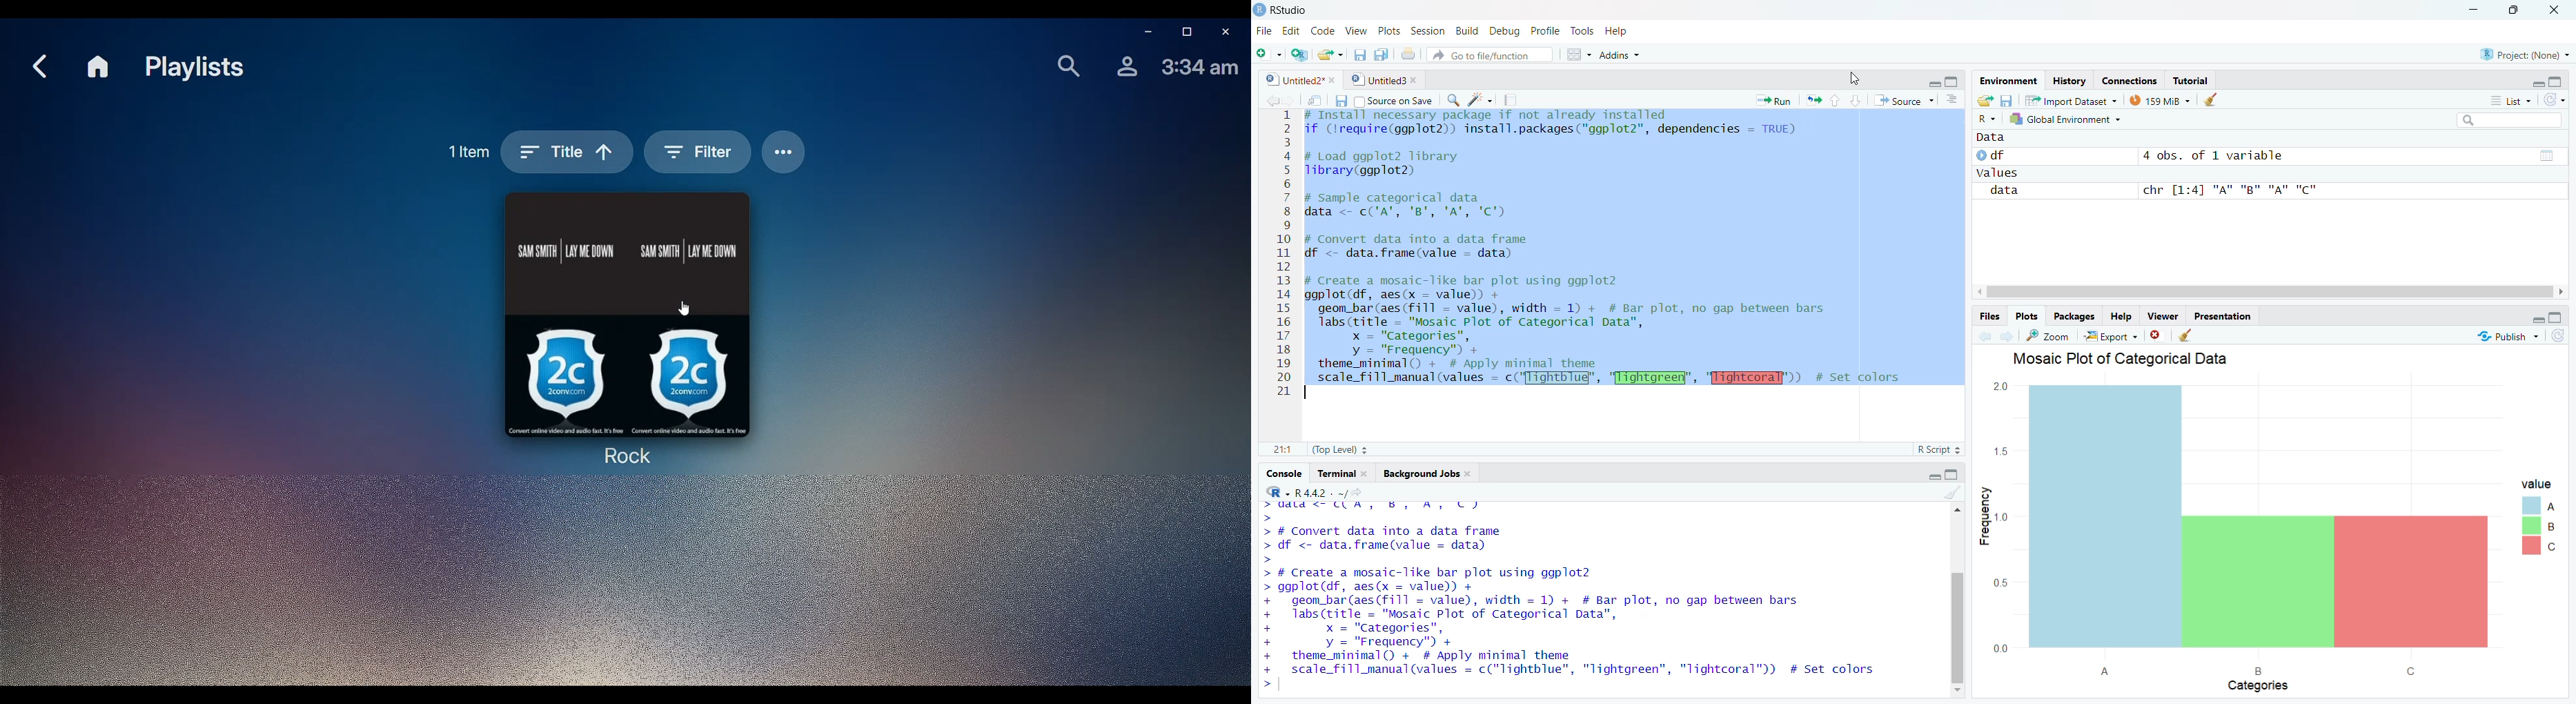 The image size is (2576, 728). I want to click on Run, so click(1775, 99).